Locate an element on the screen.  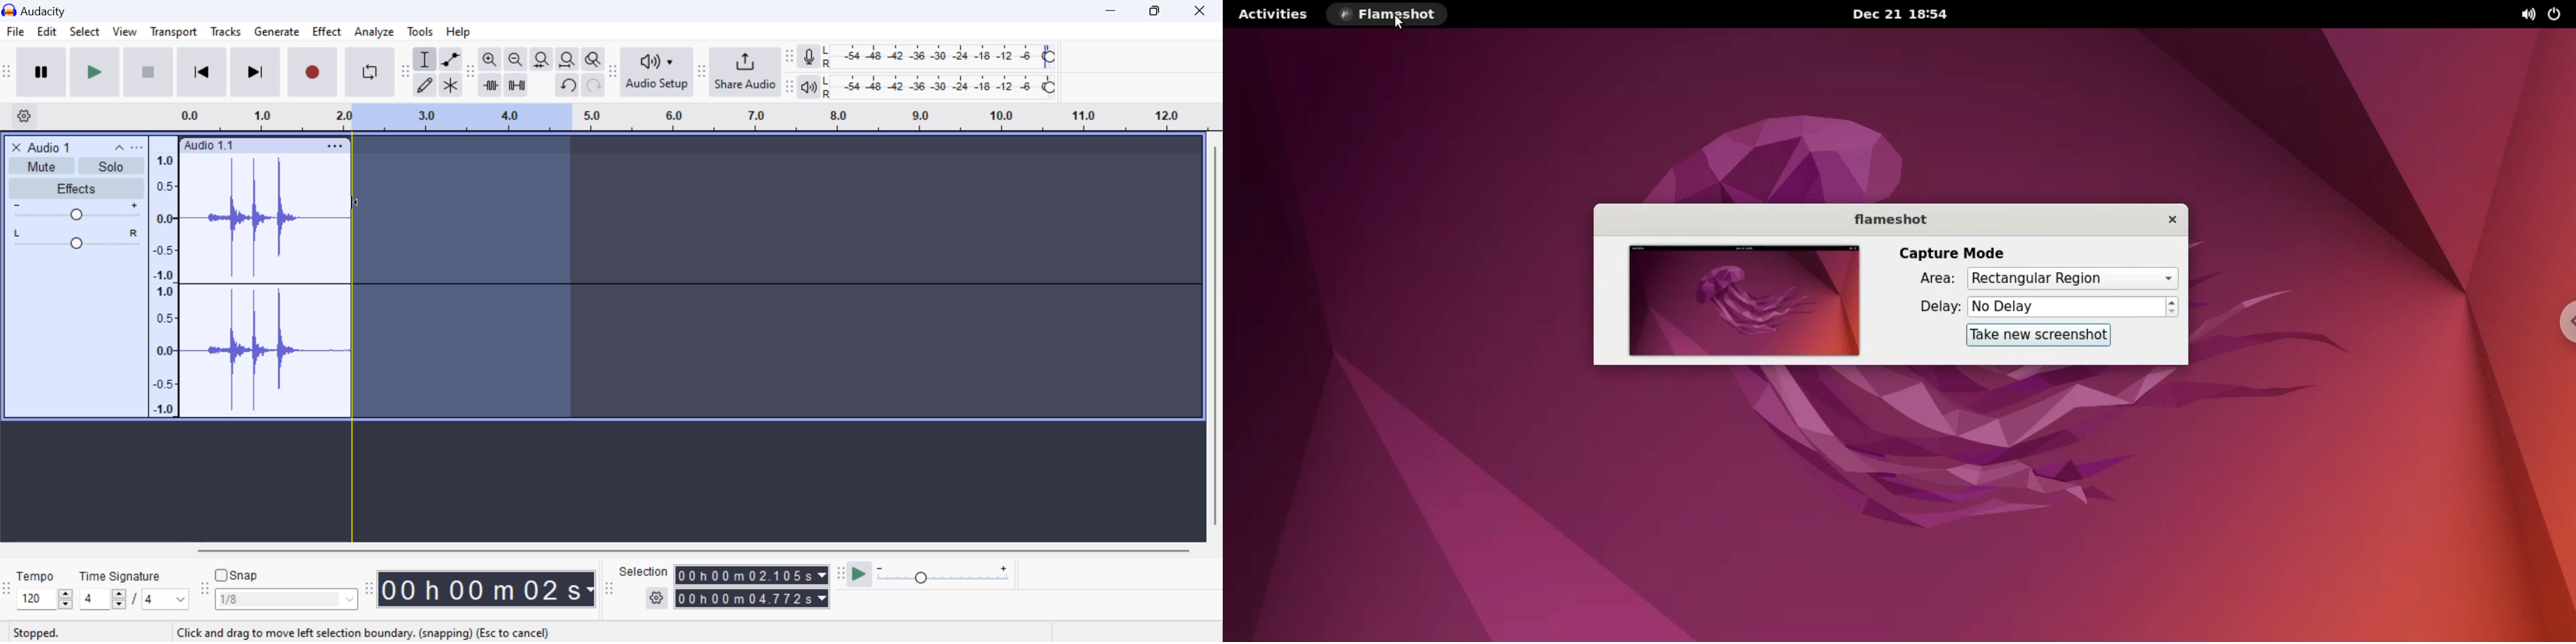
Analyze is located at coordinates (375, 32).